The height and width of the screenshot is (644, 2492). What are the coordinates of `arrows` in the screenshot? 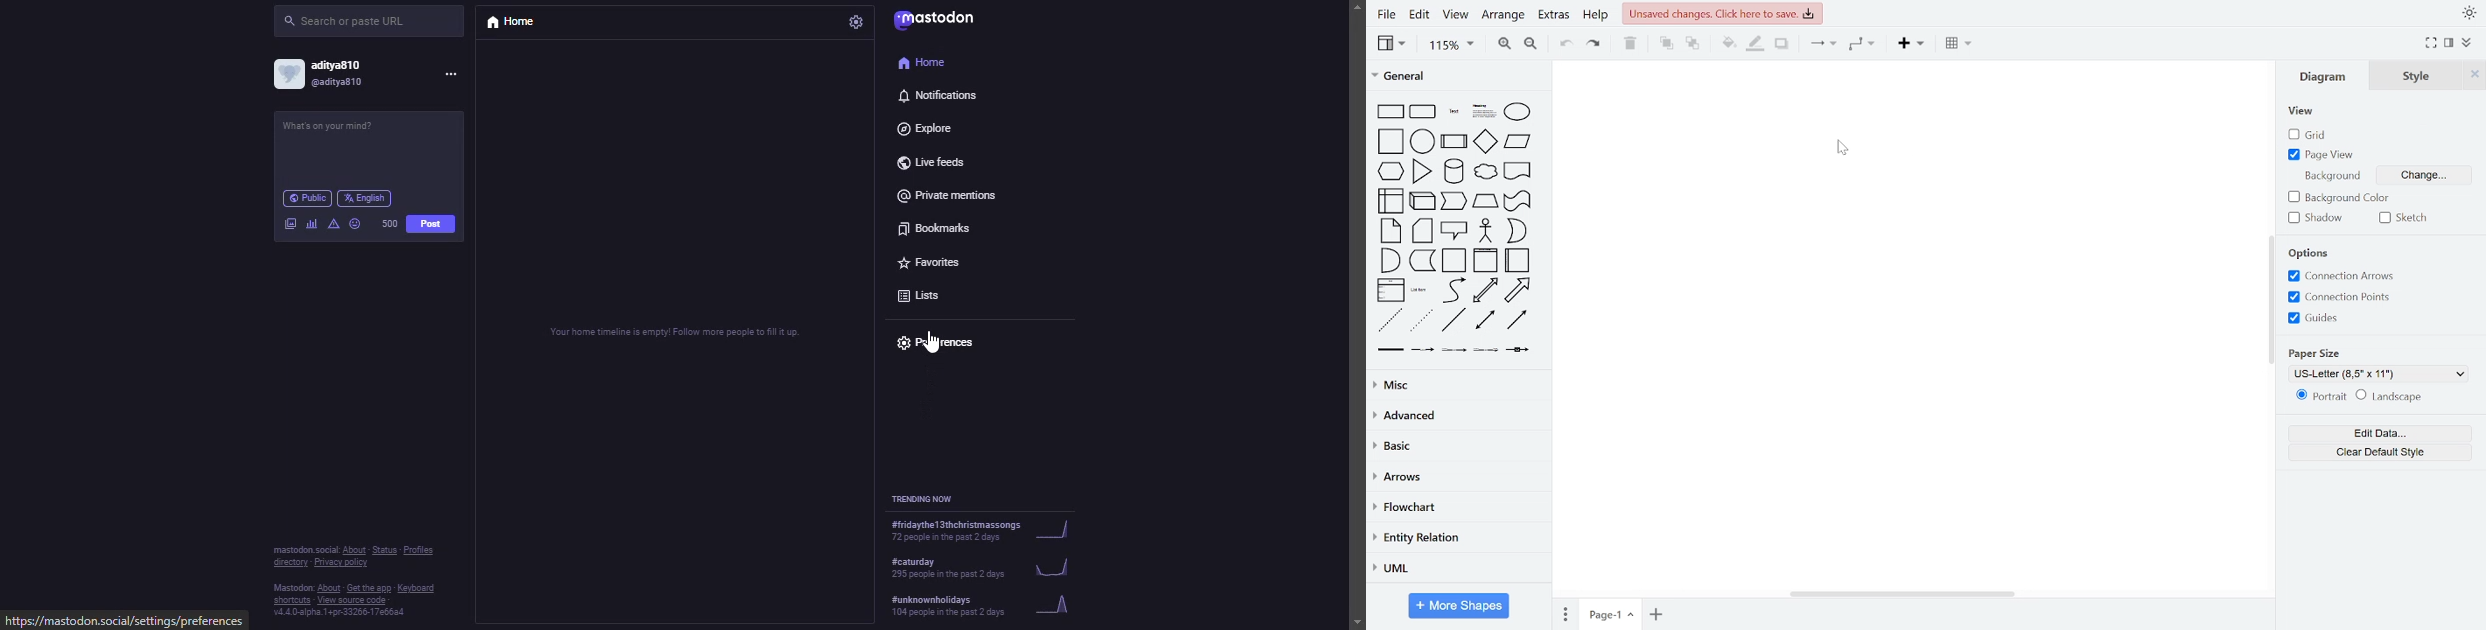 It's located at (1455, 477).